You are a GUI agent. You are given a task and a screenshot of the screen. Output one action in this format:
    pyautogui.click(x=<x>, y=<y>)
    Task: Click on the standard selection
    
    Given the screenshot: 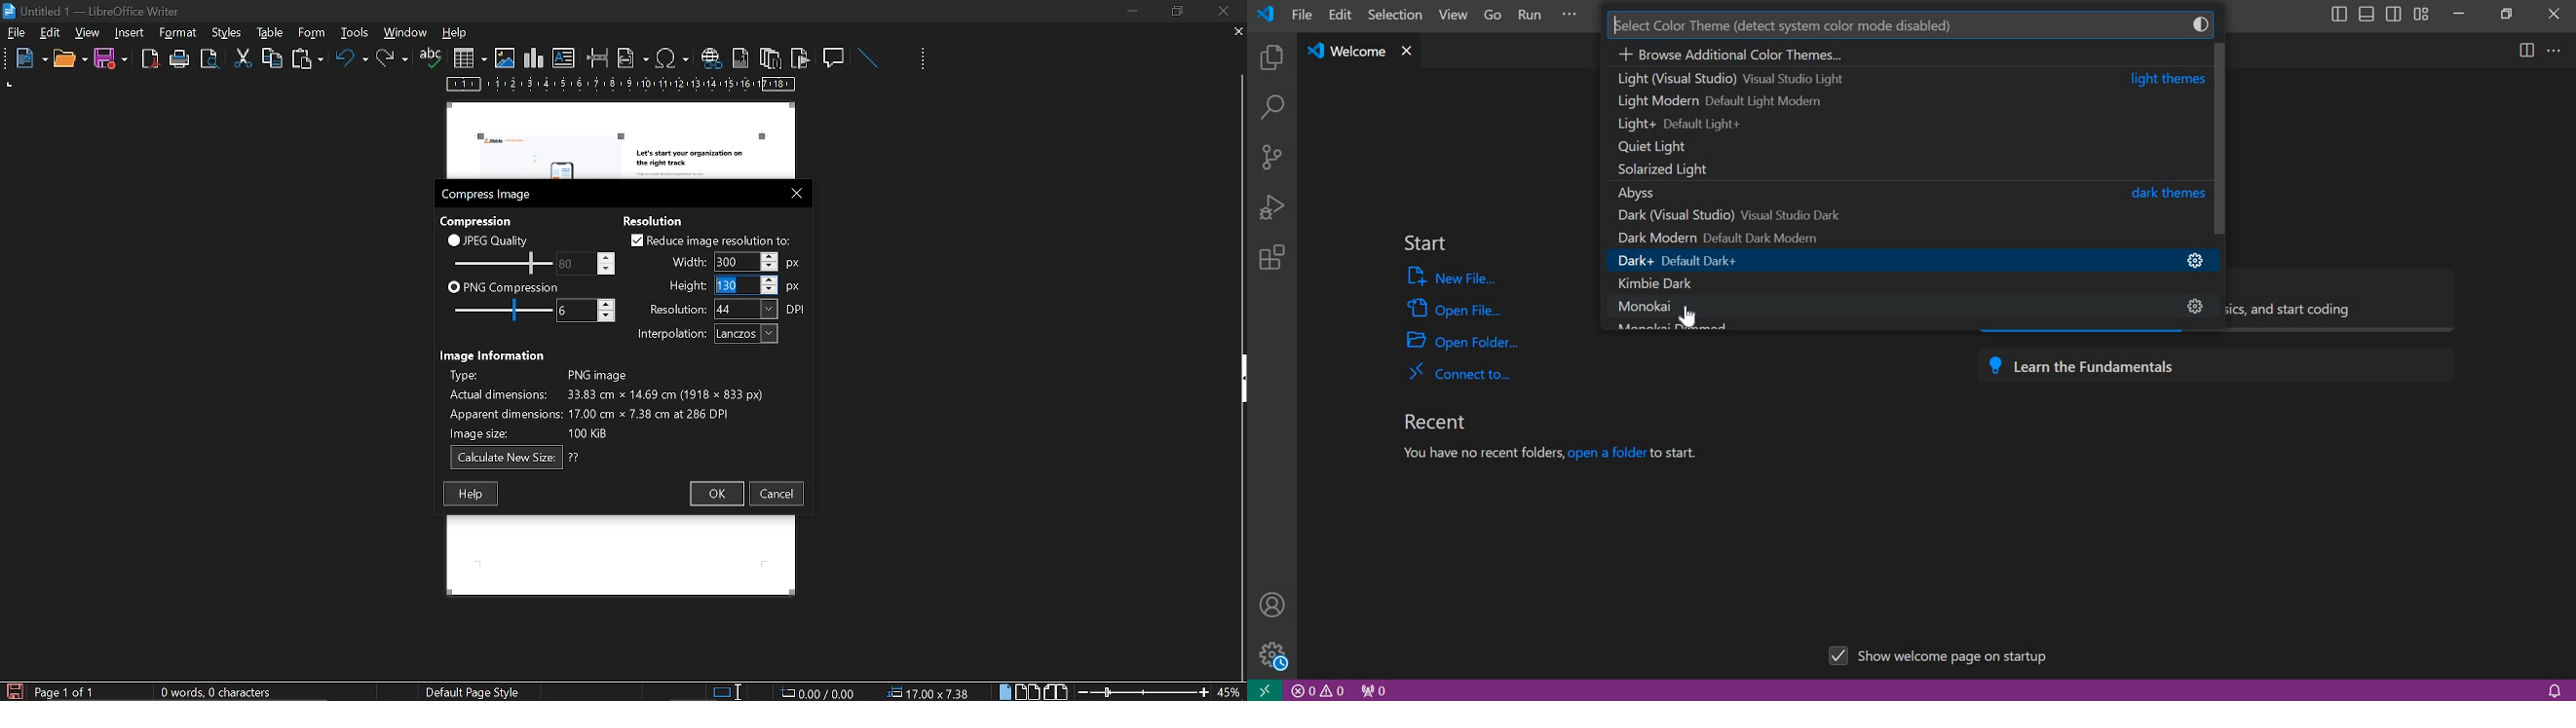 What is the action you would take?
    pyautogui.click(x=729, y=691)
    